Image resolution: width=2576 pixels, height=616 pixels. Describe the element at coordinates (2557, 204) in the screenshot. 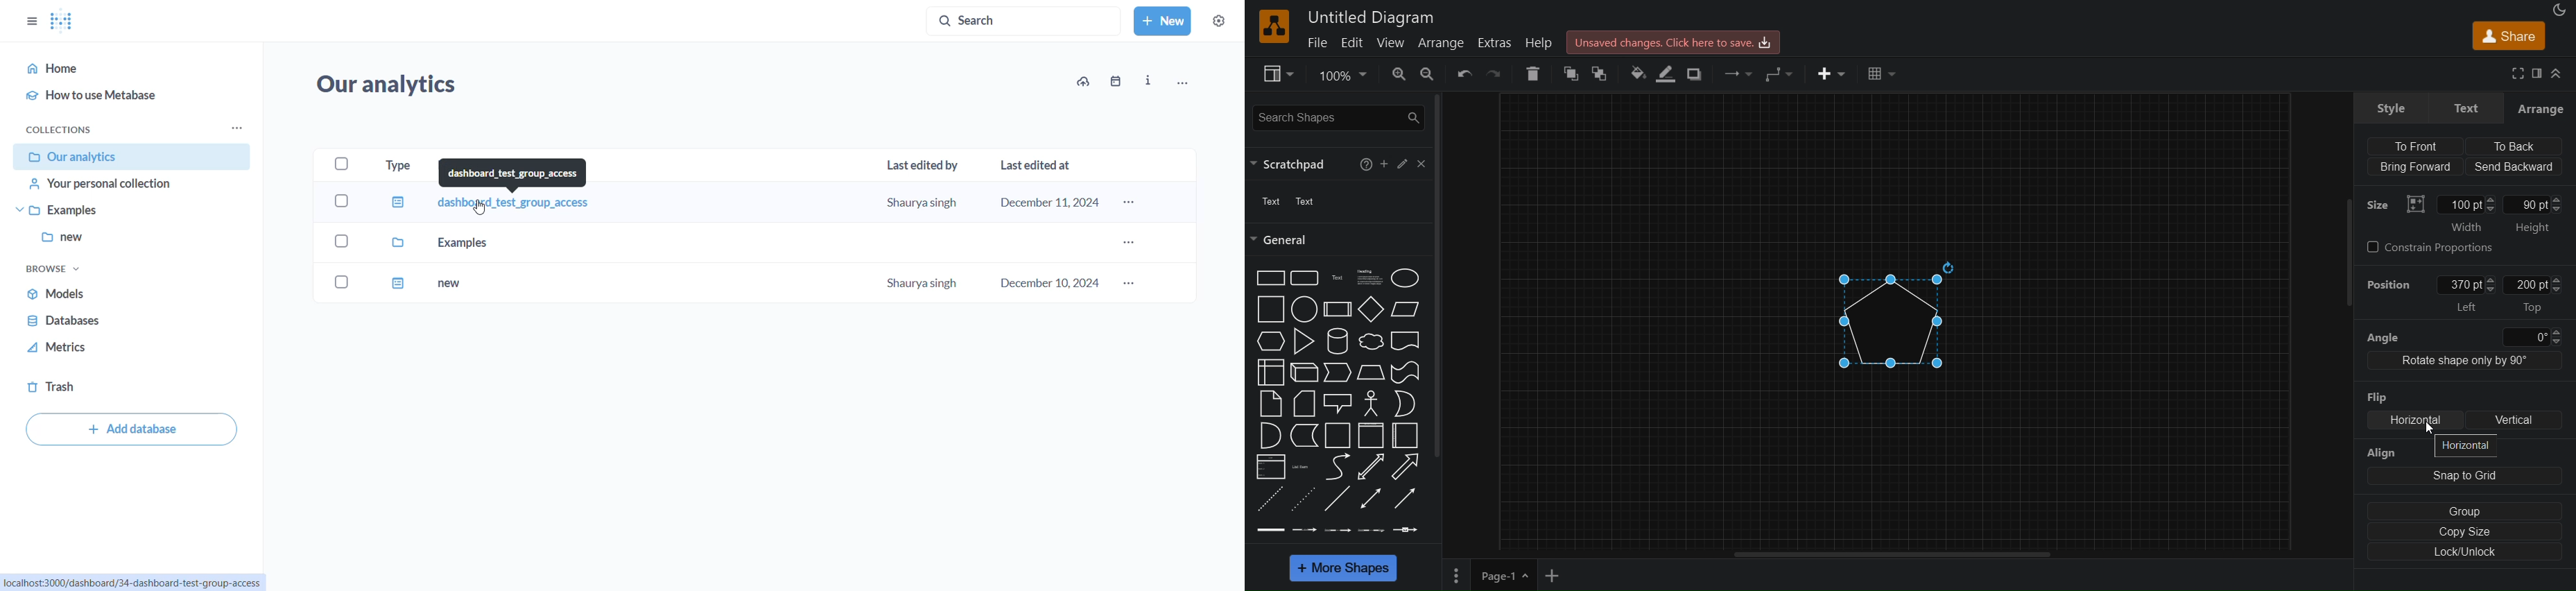

I see `Increase/Decrease height` at that location.